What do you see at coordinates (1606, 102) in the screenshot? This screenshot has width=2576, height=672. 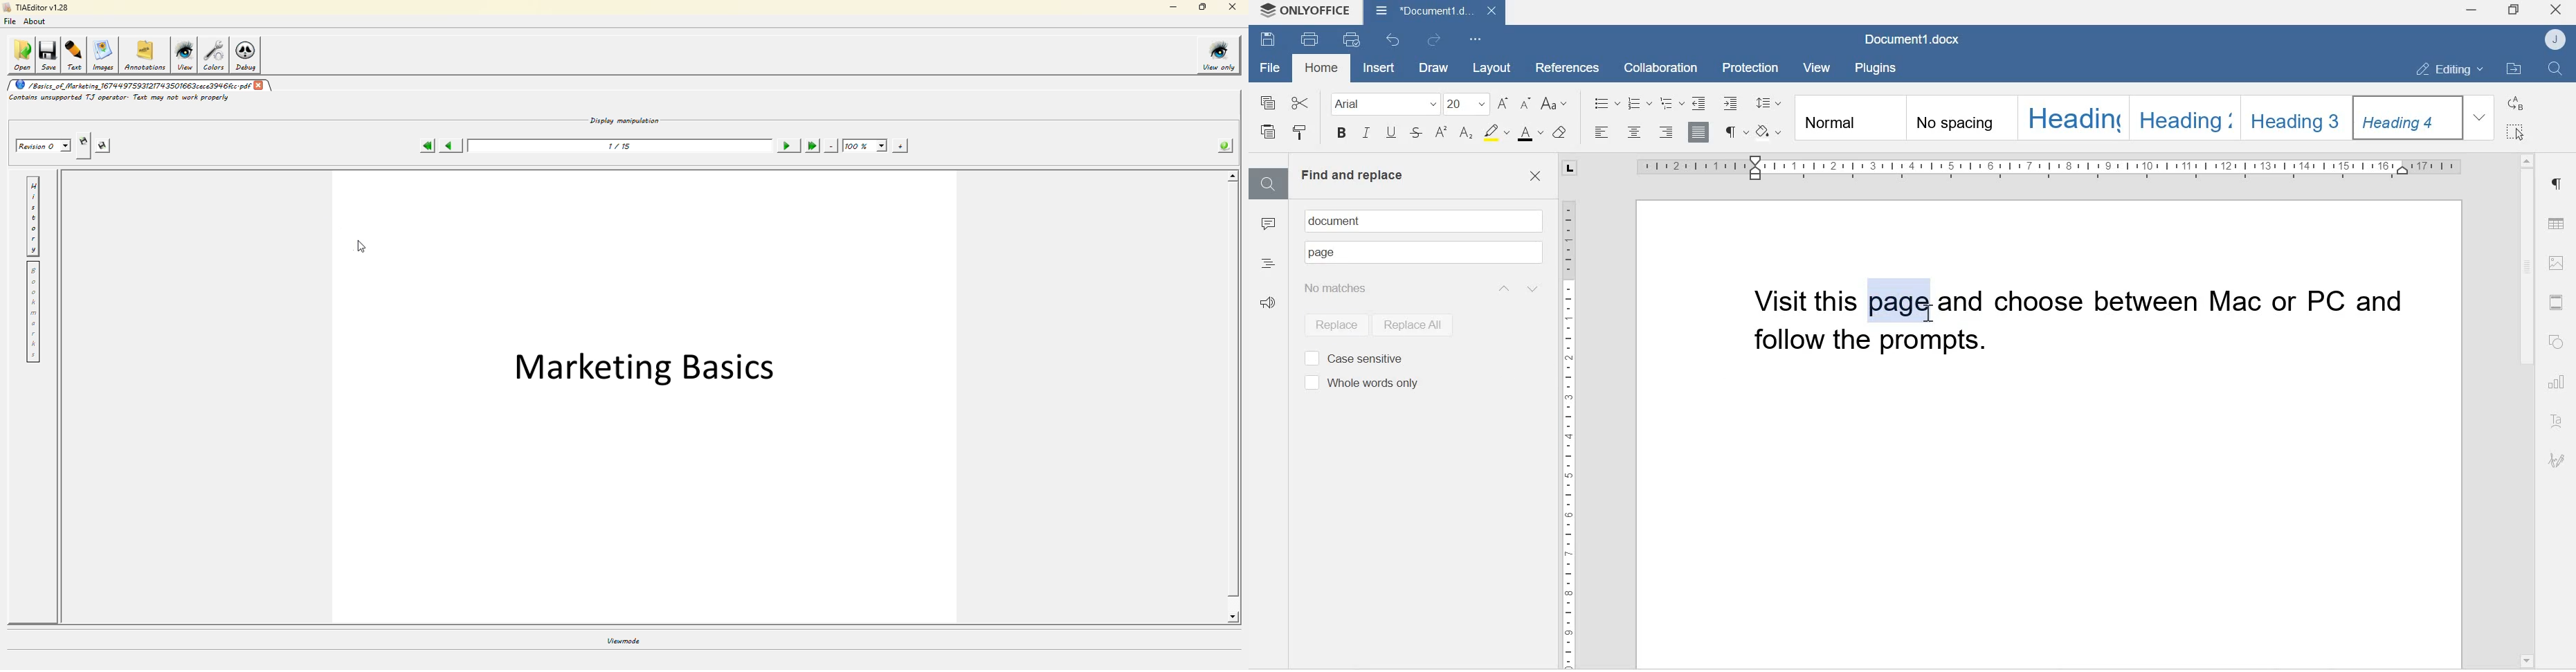 I see `Bullets` at bounding box center [1606, 102].